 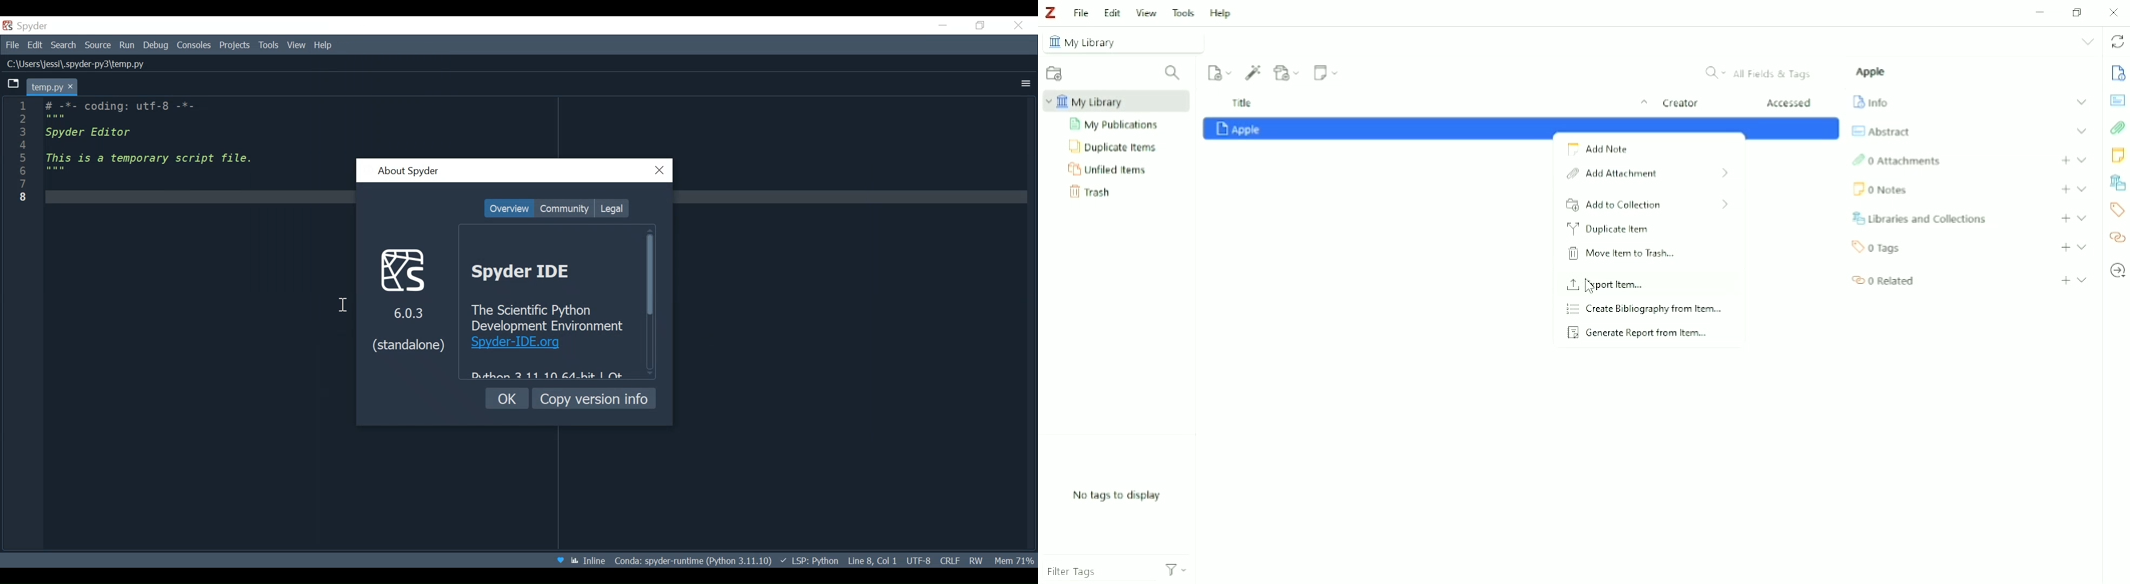 What do you see at coordinates (195, 47) in the screenshot?
I see `Consoles` at bounding box center [195, 47].